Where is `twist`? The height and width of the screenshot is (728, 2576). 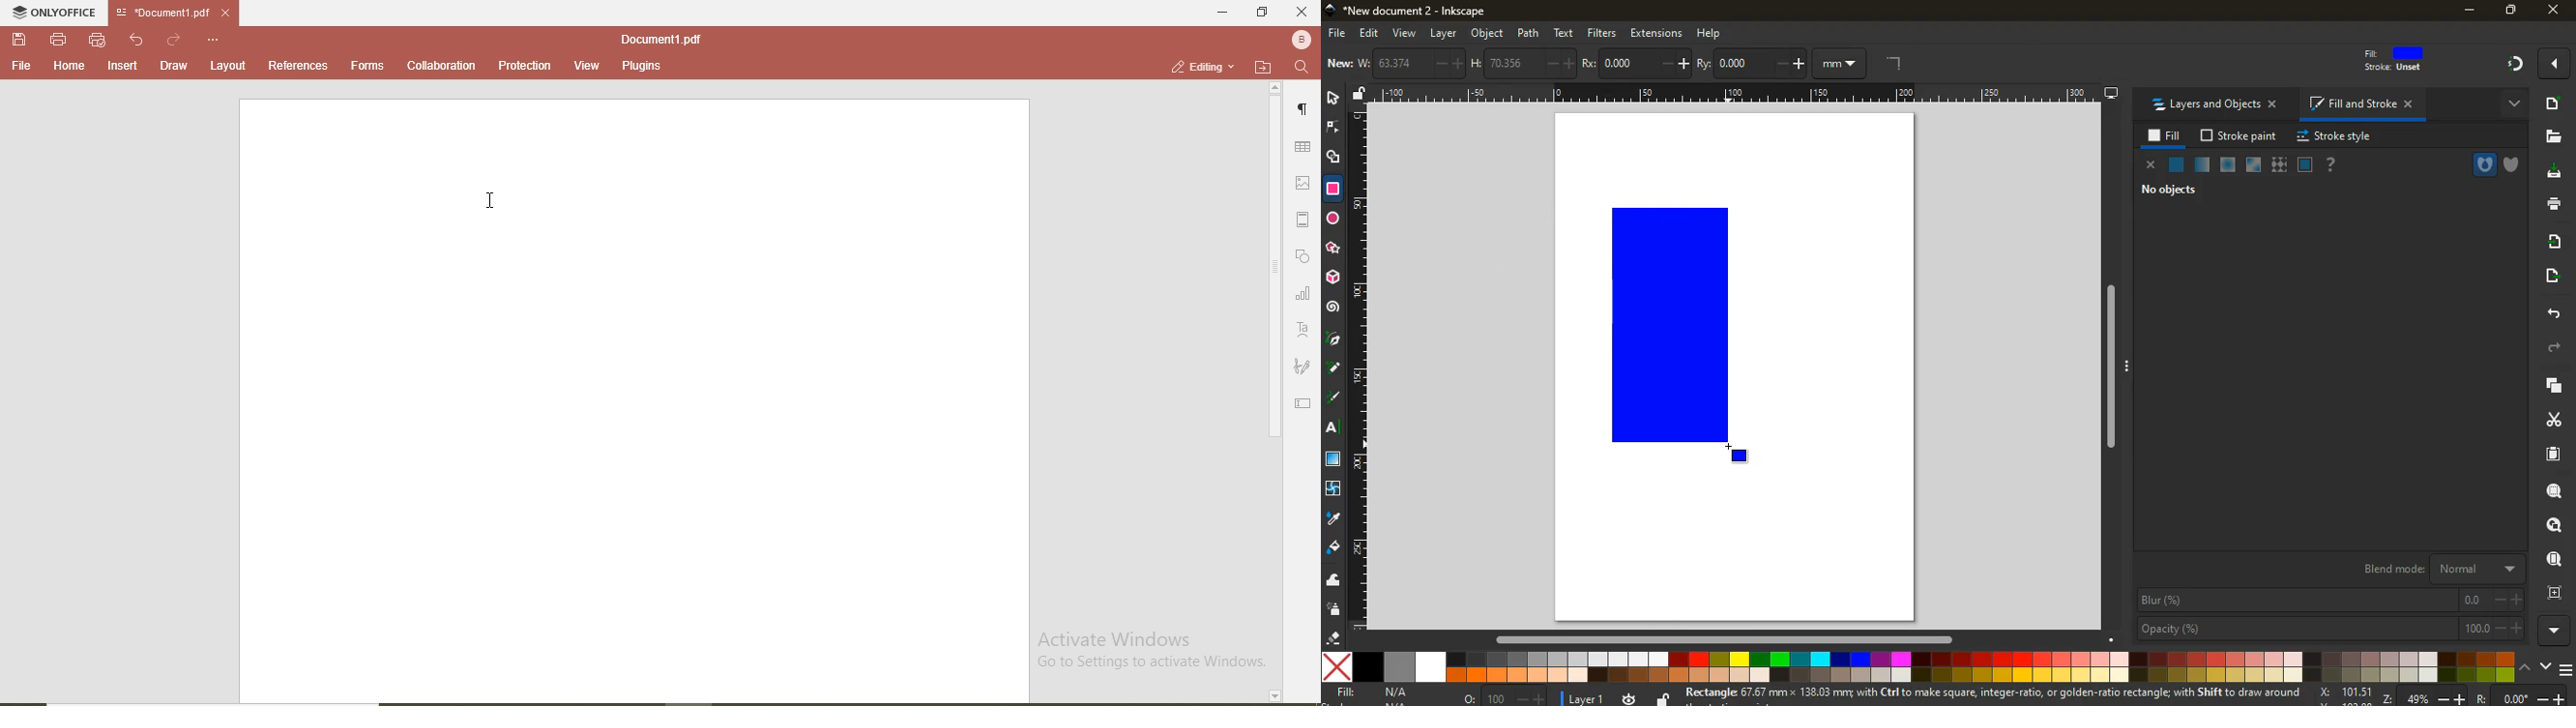 twist is located at coordinates (1335, 490).